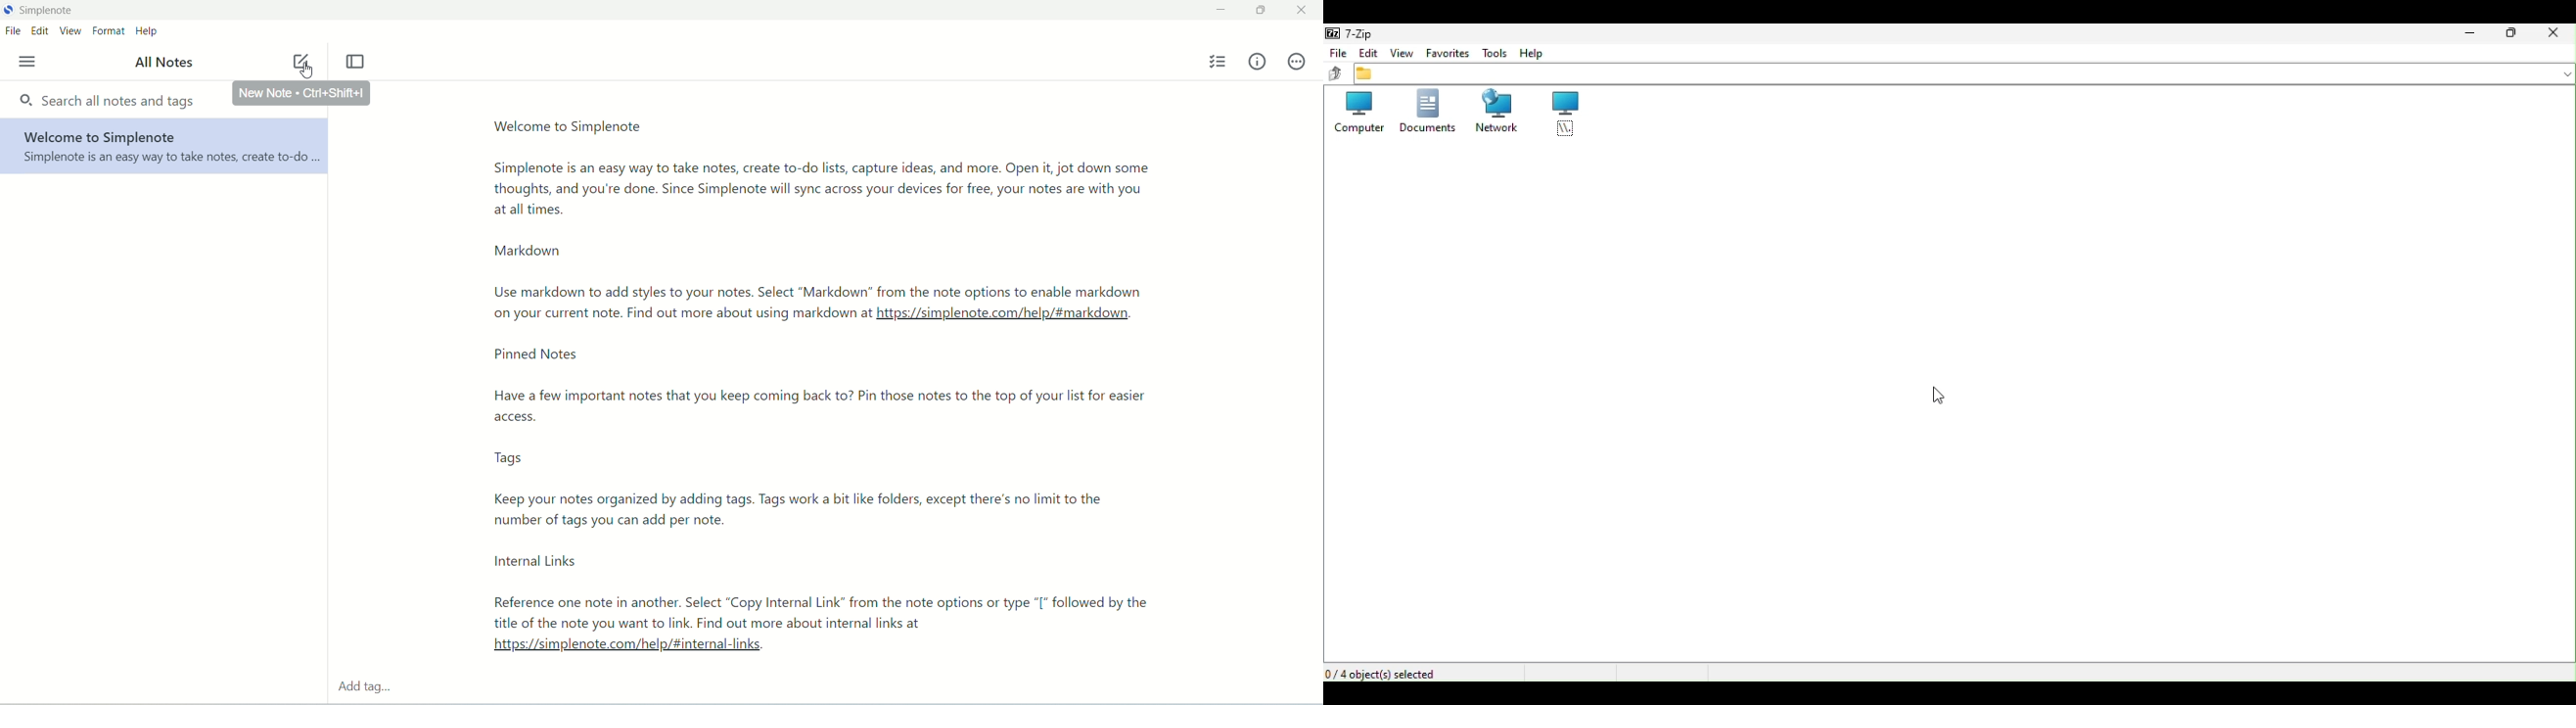 The image size is (2576, 728). I want to click on Help, so click(1536, 52).